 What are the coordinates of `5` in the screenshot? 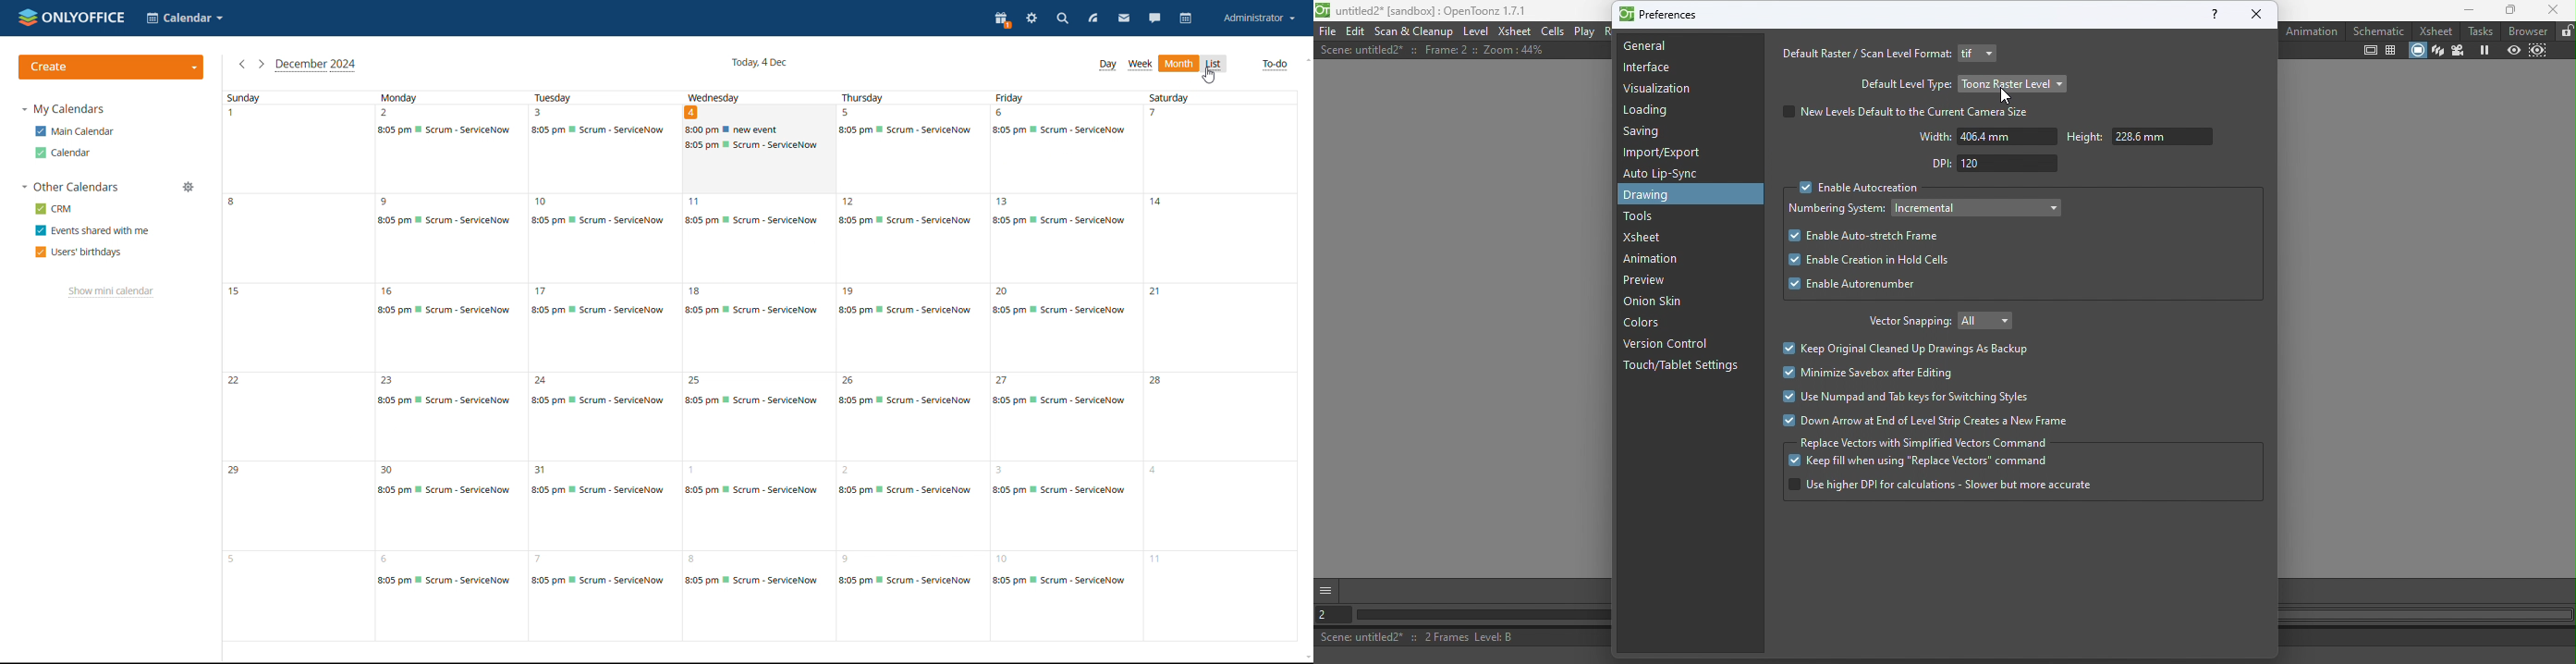 It's located at (848, 112).